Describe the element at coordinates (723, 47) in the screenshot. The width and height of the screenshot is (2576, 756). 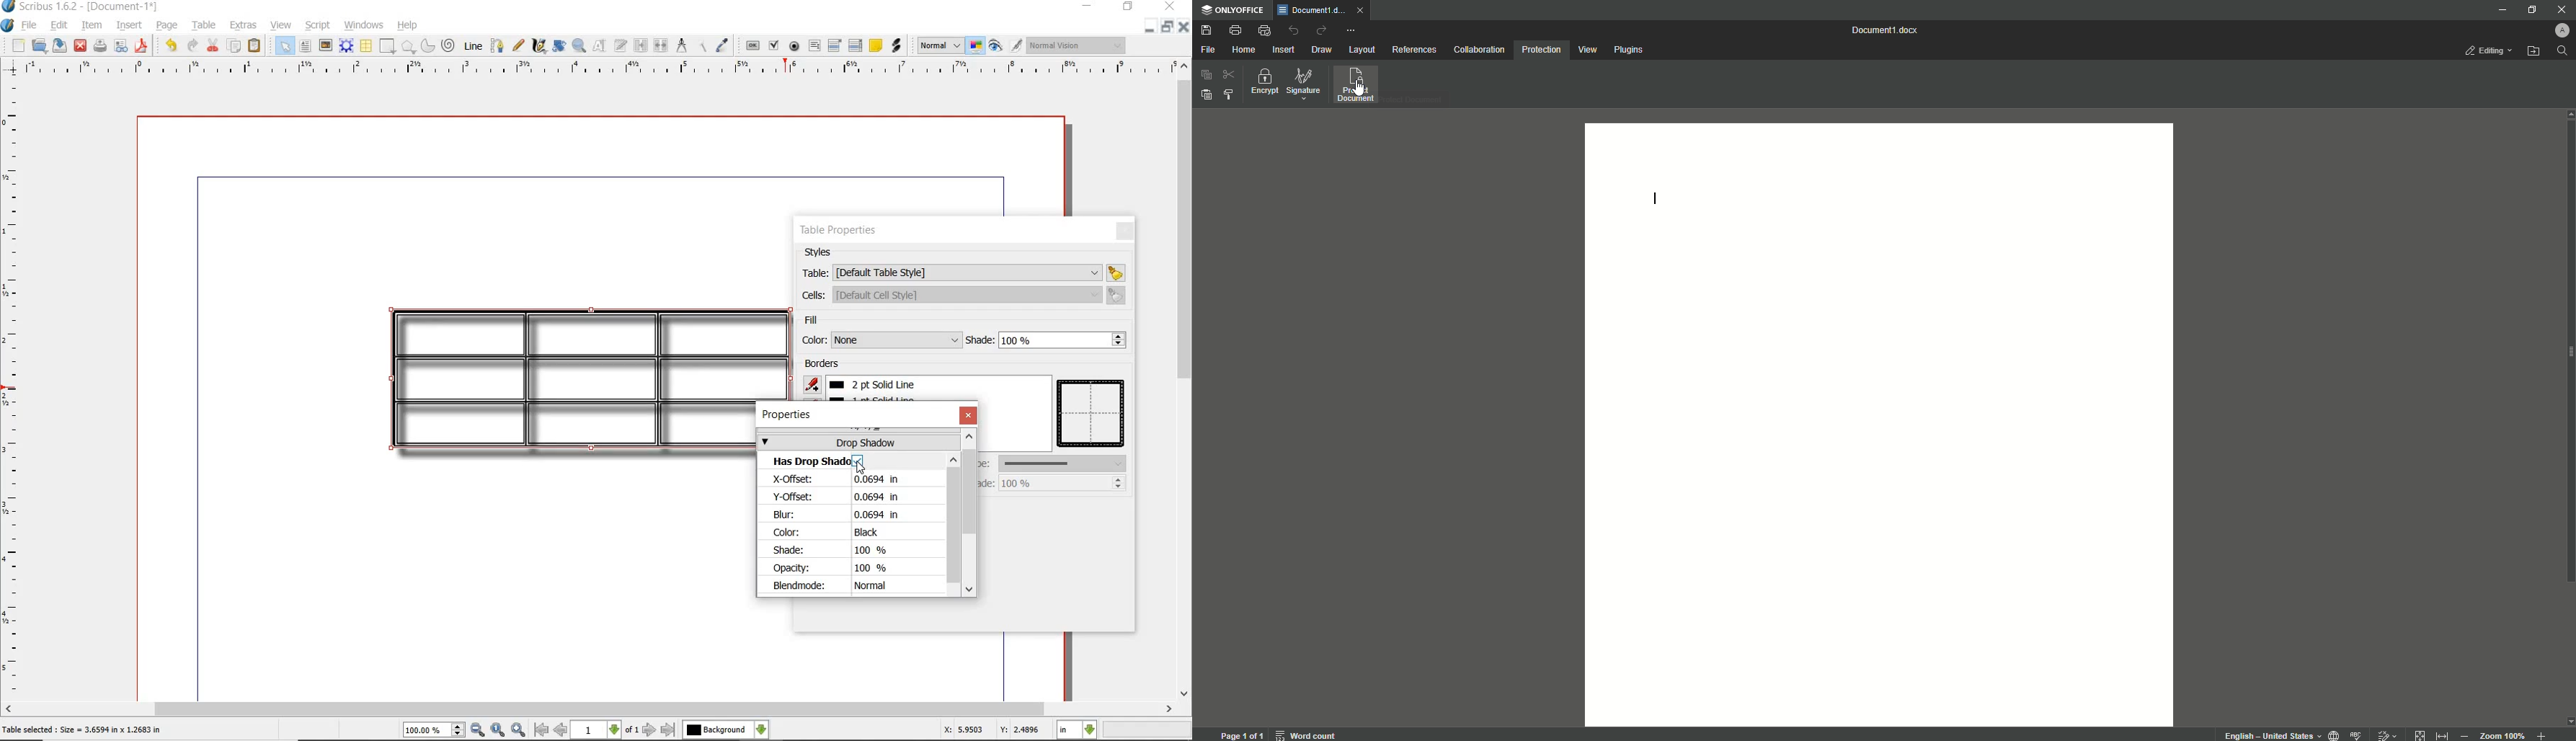
I see `eye dropper` at that location.